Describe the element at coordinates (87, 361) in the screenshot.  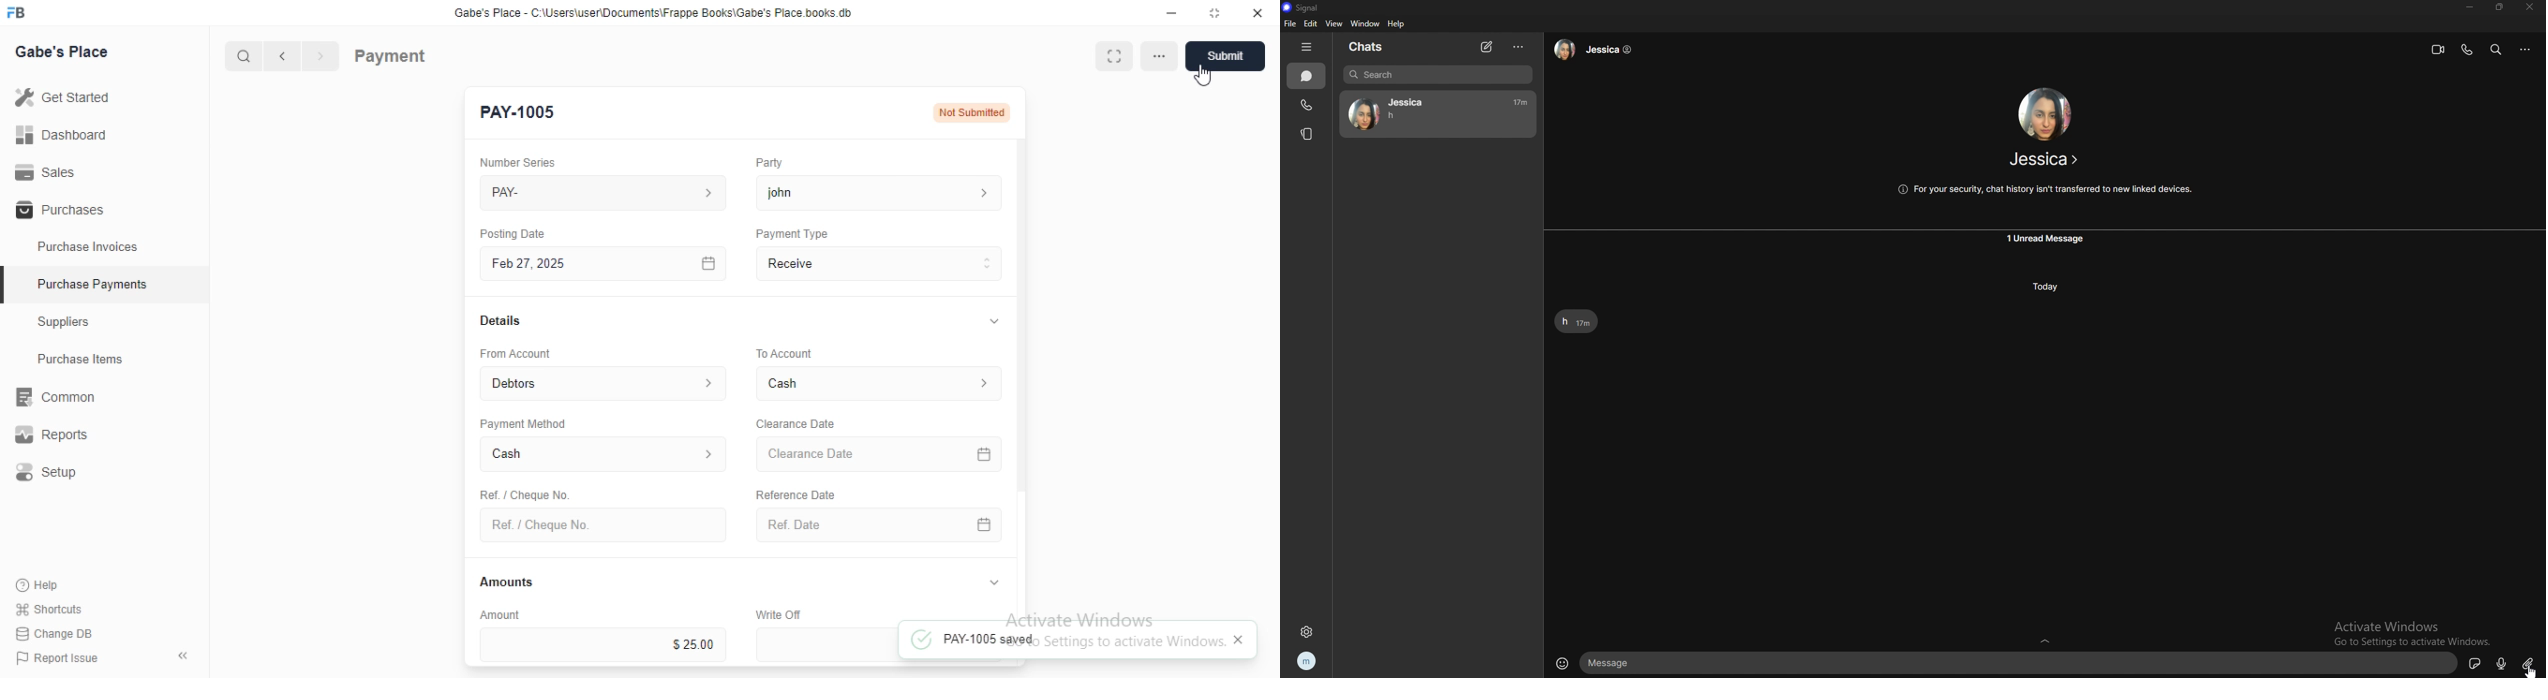
I see `Purchase Items.` at that location.